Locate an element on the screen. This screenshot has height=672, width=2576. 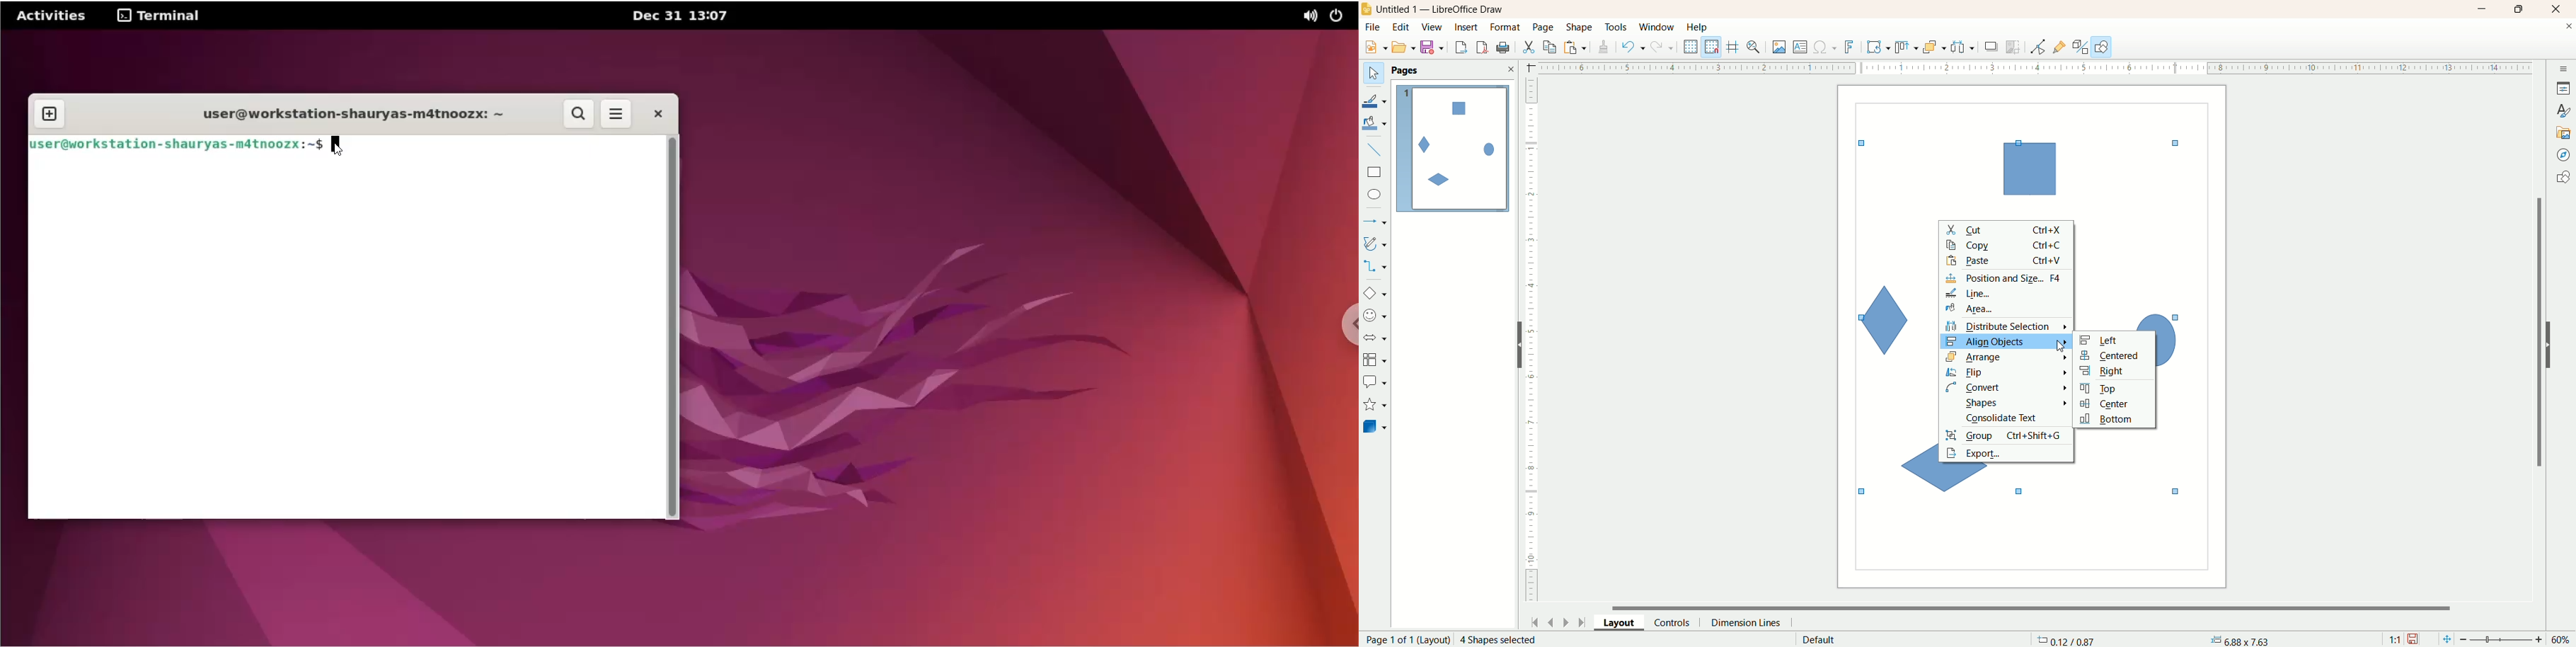
center is located at coordinates (2112, 405).